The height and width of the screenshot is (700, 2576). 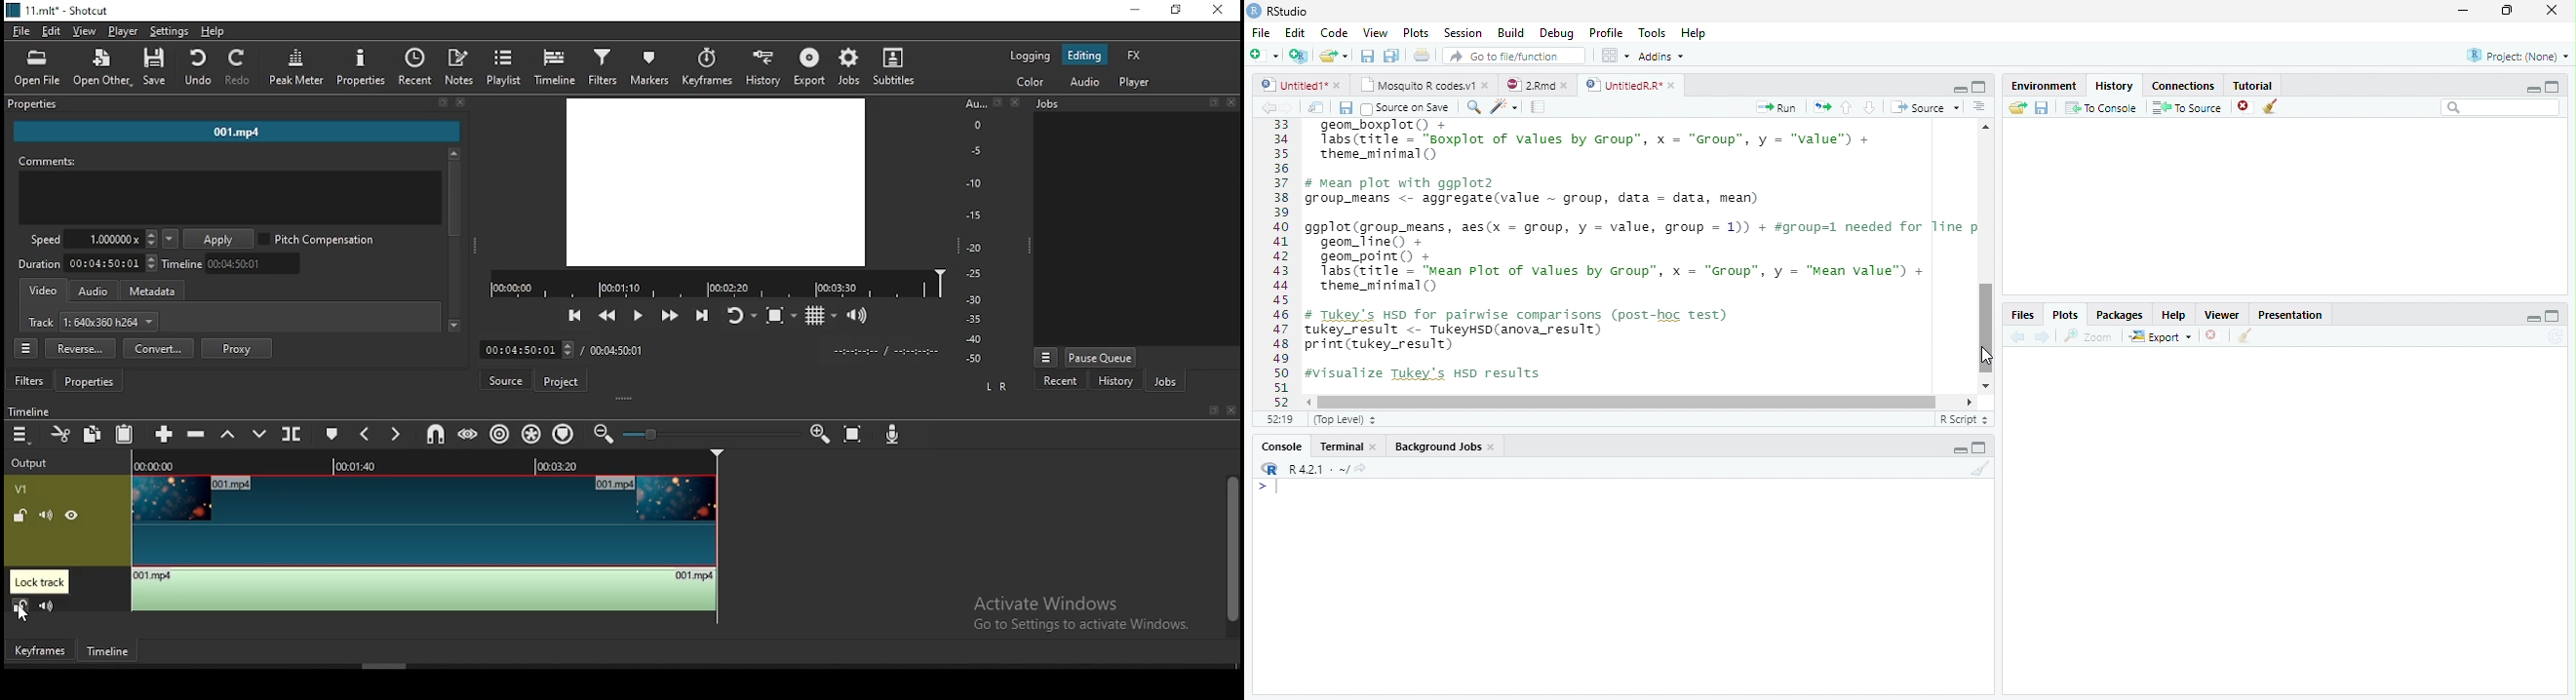 What do you see at coordinates (295, 66) in the screenshot?
I see `peak meter` at bounding box center [295, 66].